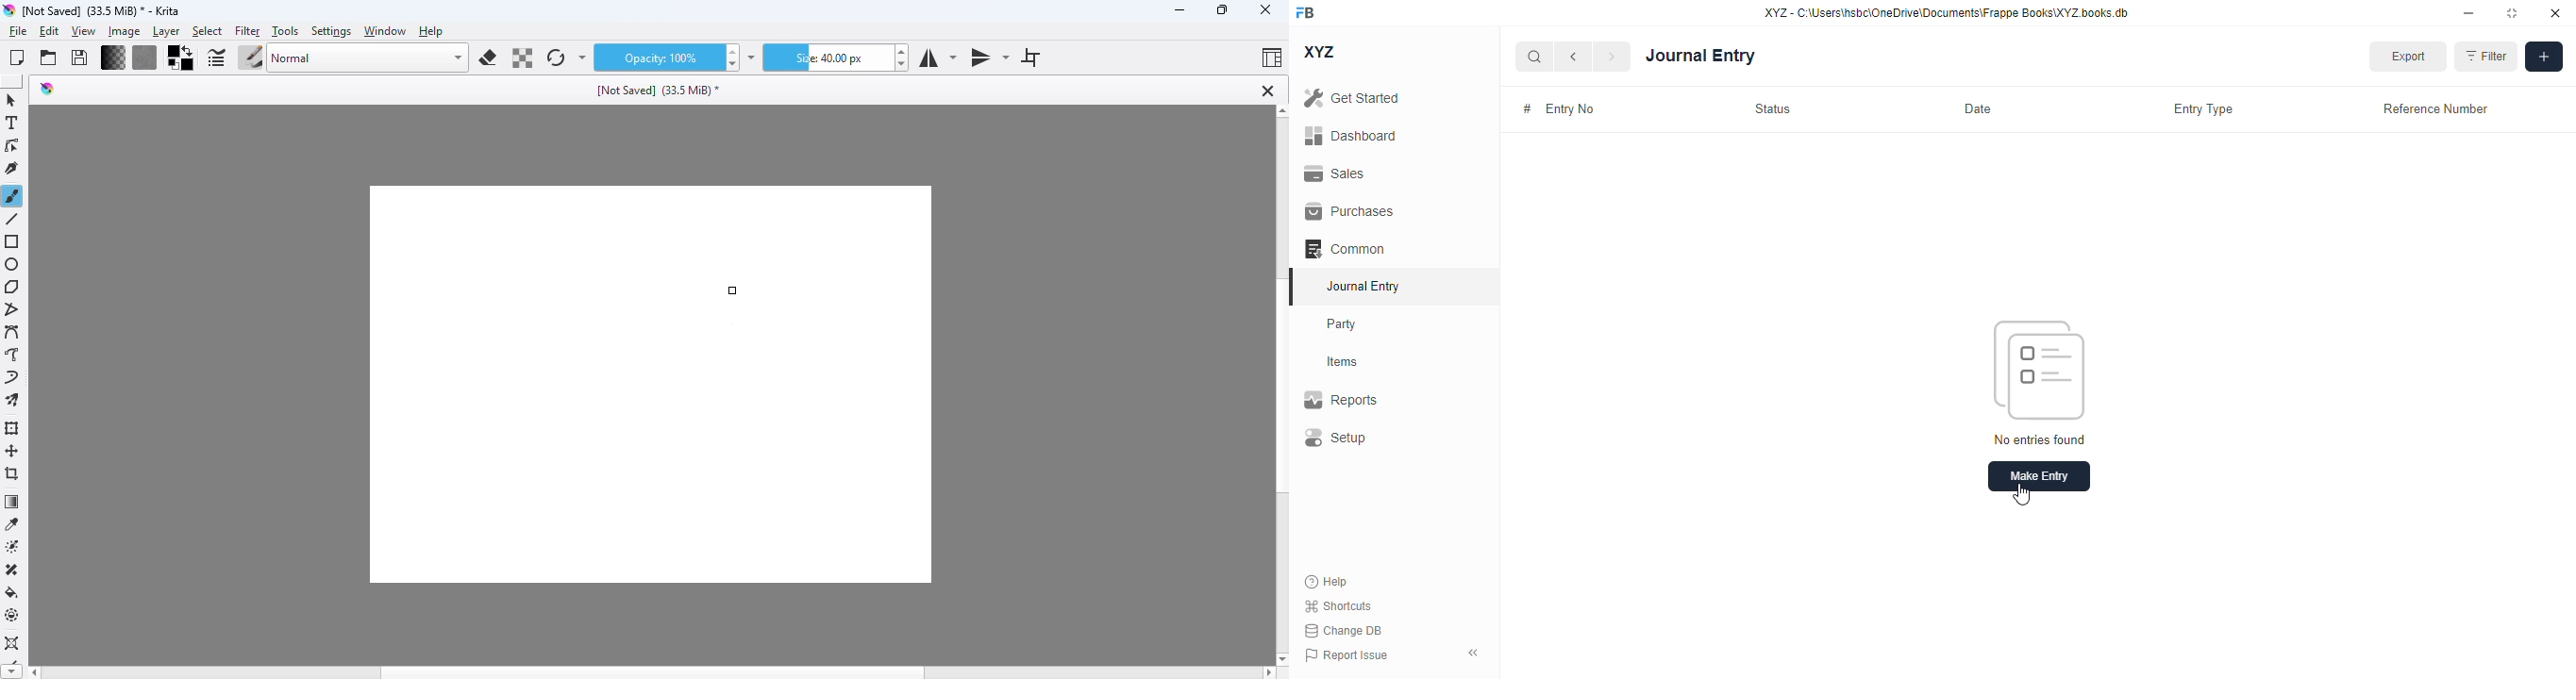 The width and height of the screenshot is (2576, 700). Describe the element at coordinates (2488, 58) in the screenshot. I see `filter` at that location.